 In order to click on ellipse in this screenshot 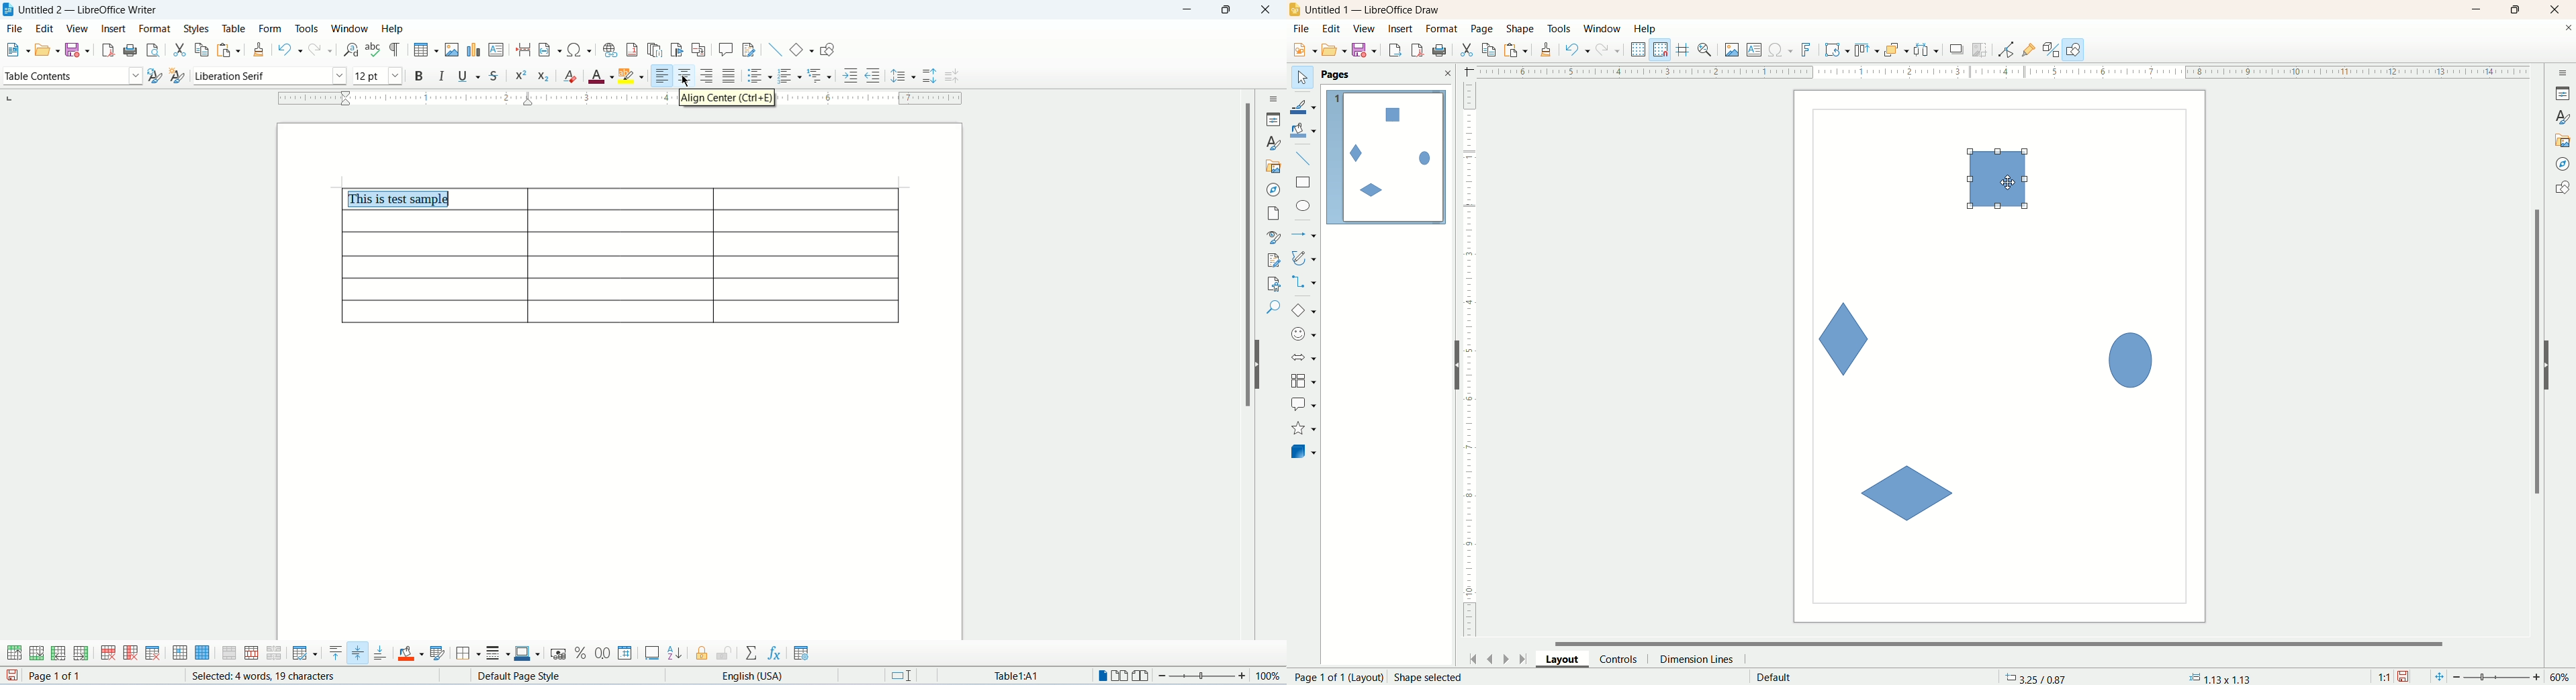, I will do `click(1305, 208)`.